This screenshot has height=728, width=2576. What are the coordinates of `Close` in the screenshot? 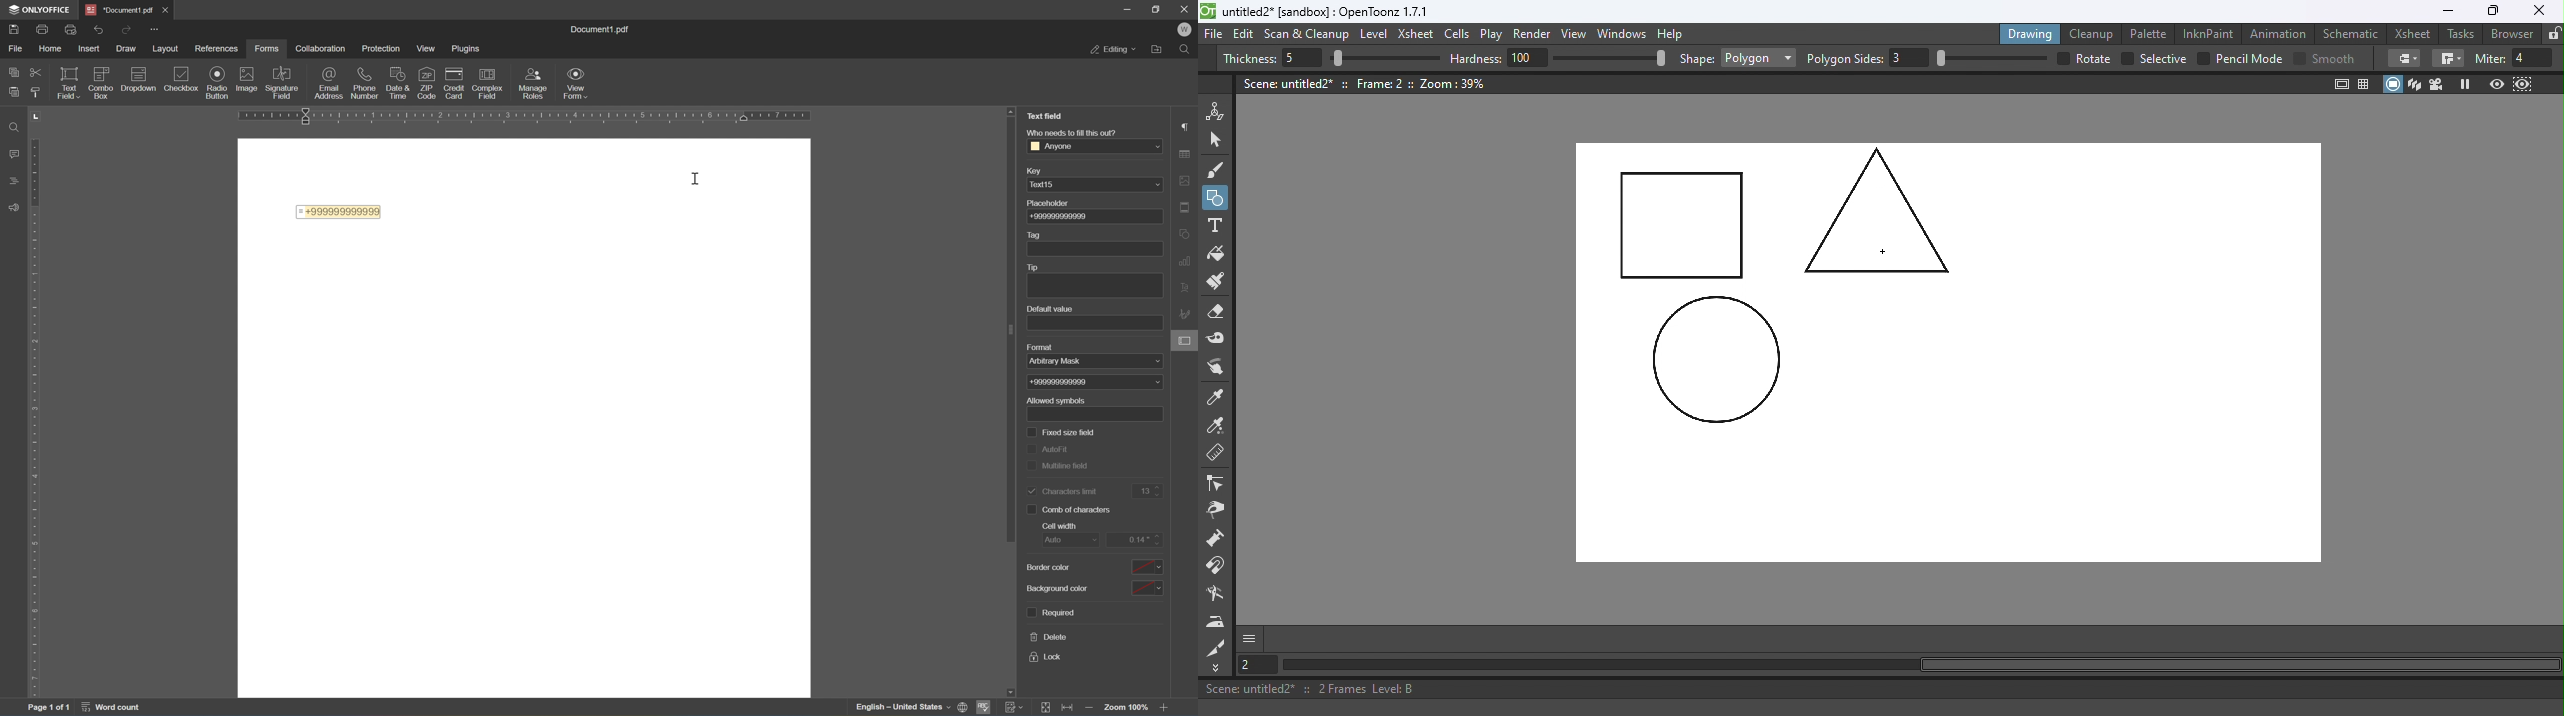 It's located at (2538, 11).